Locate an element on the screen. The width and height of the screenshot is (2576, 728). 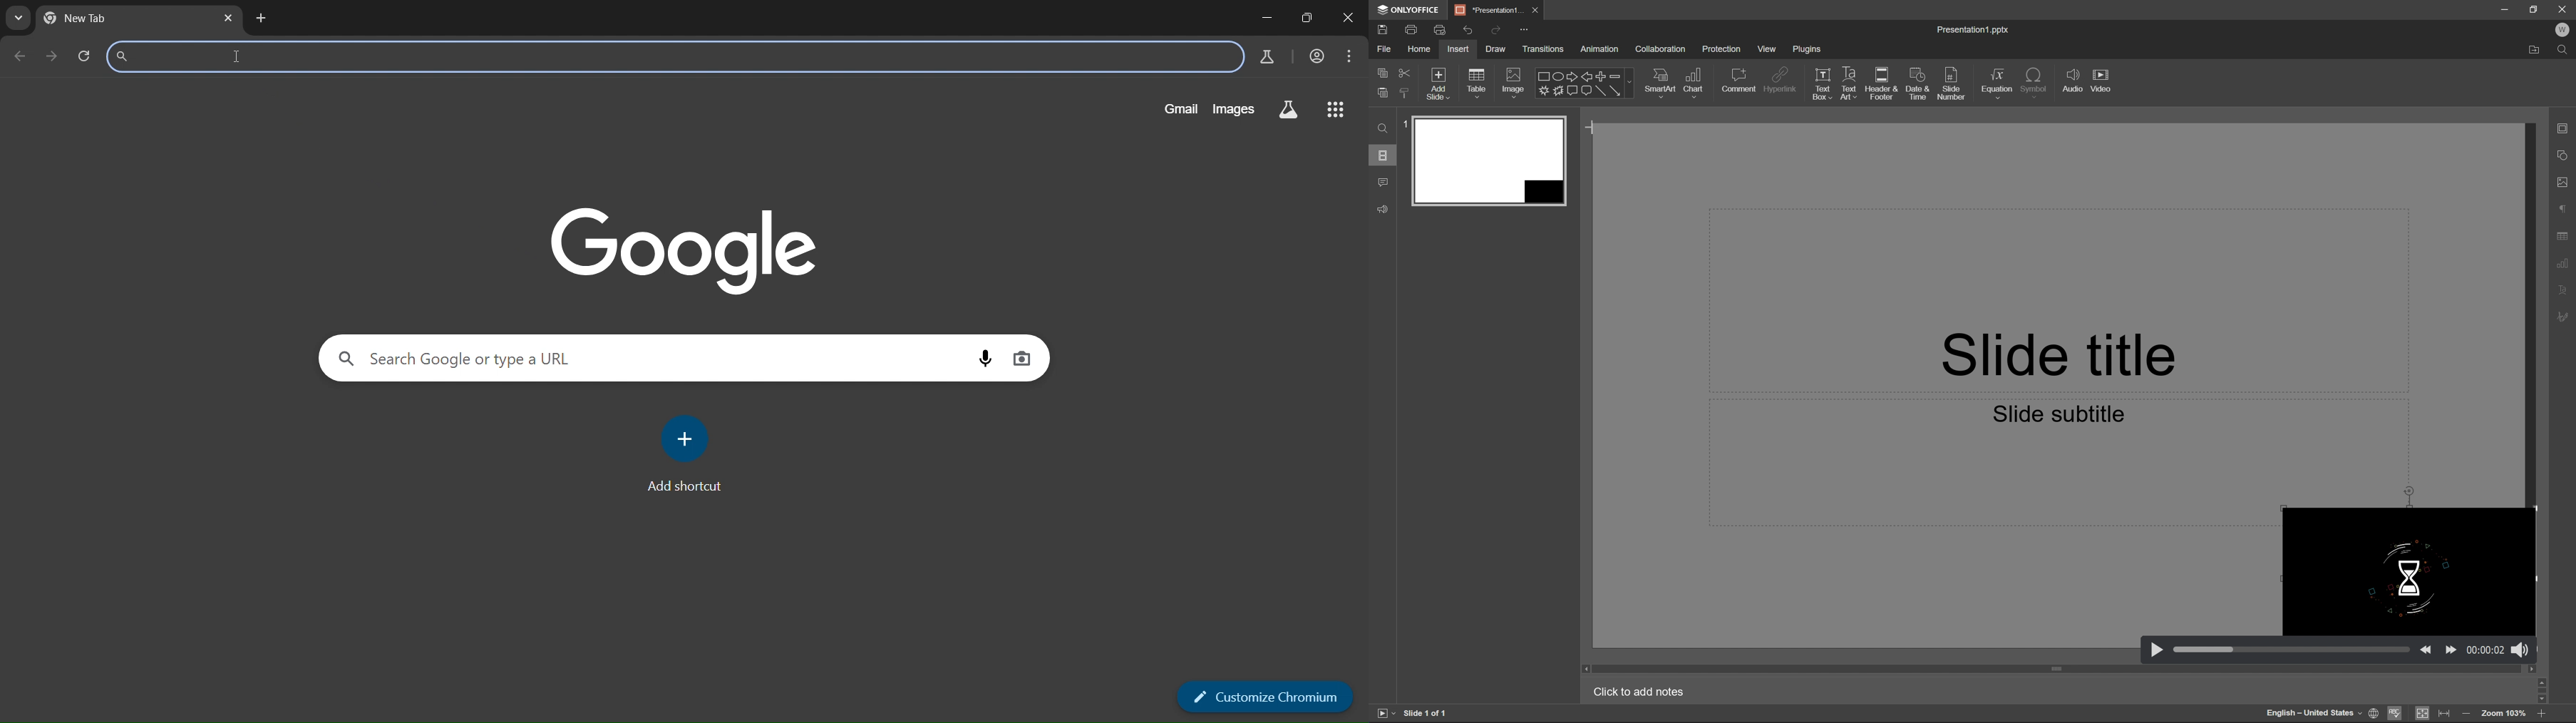
slider is located at coordinates (2292, 650).